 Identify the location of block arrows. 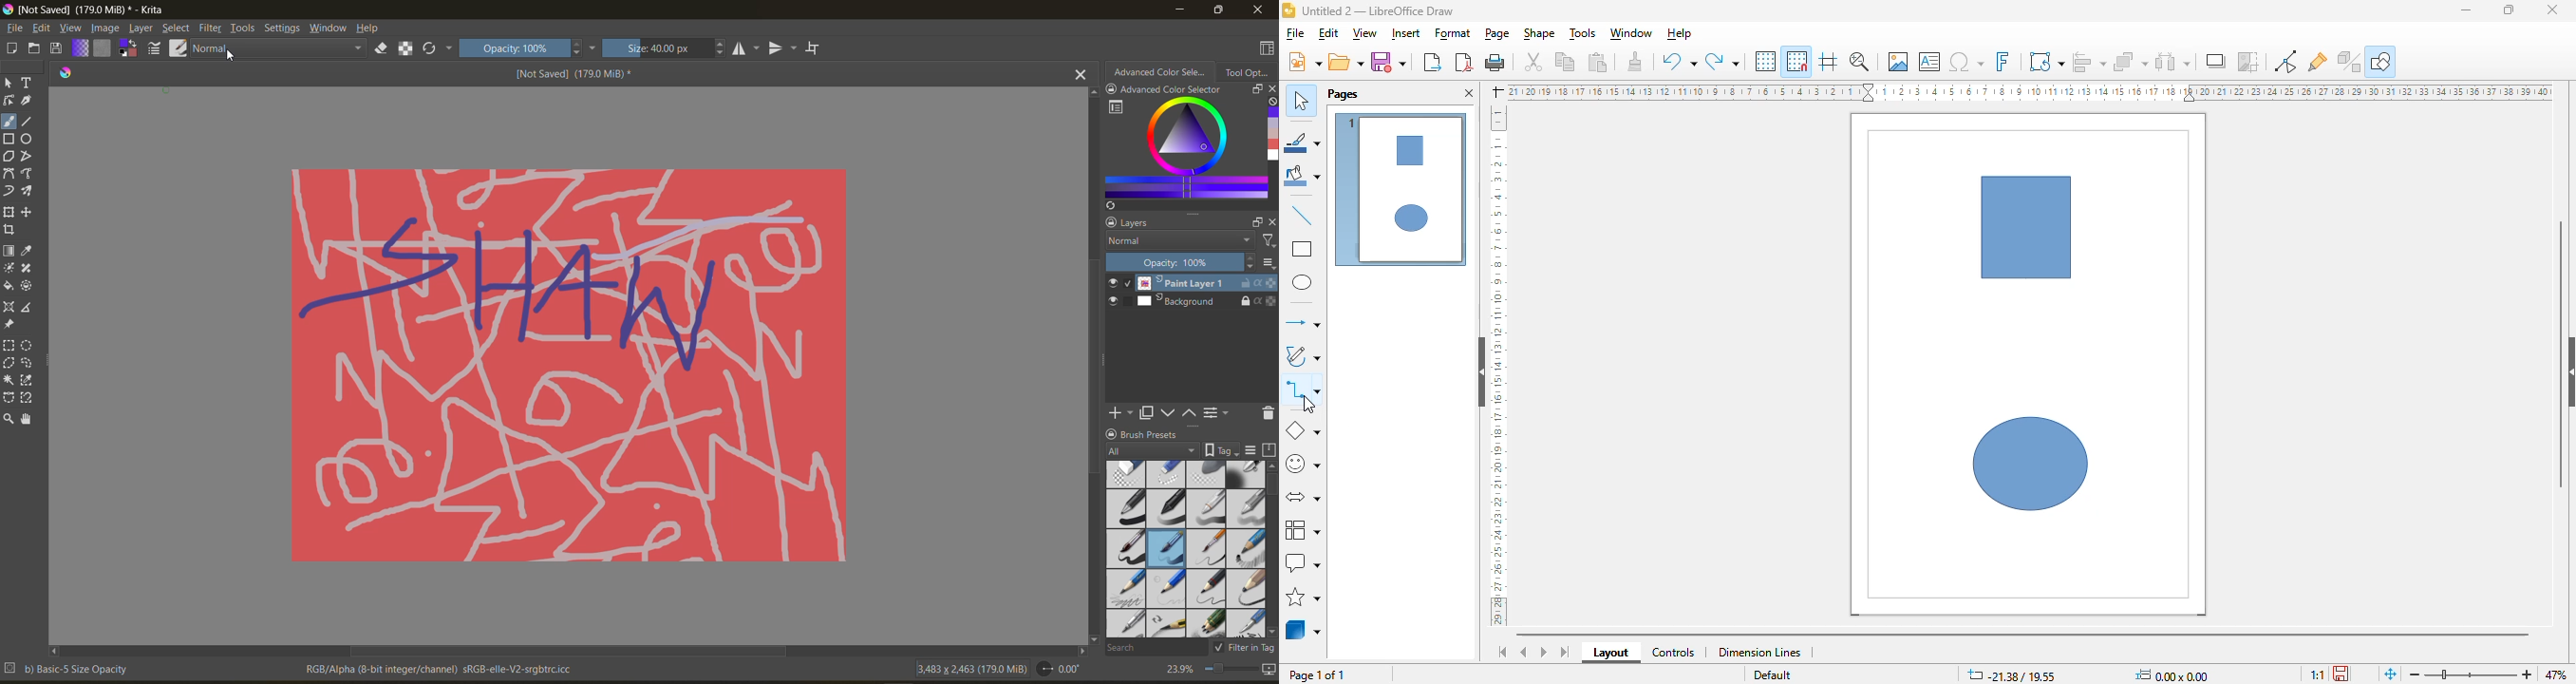
(1305, 497).